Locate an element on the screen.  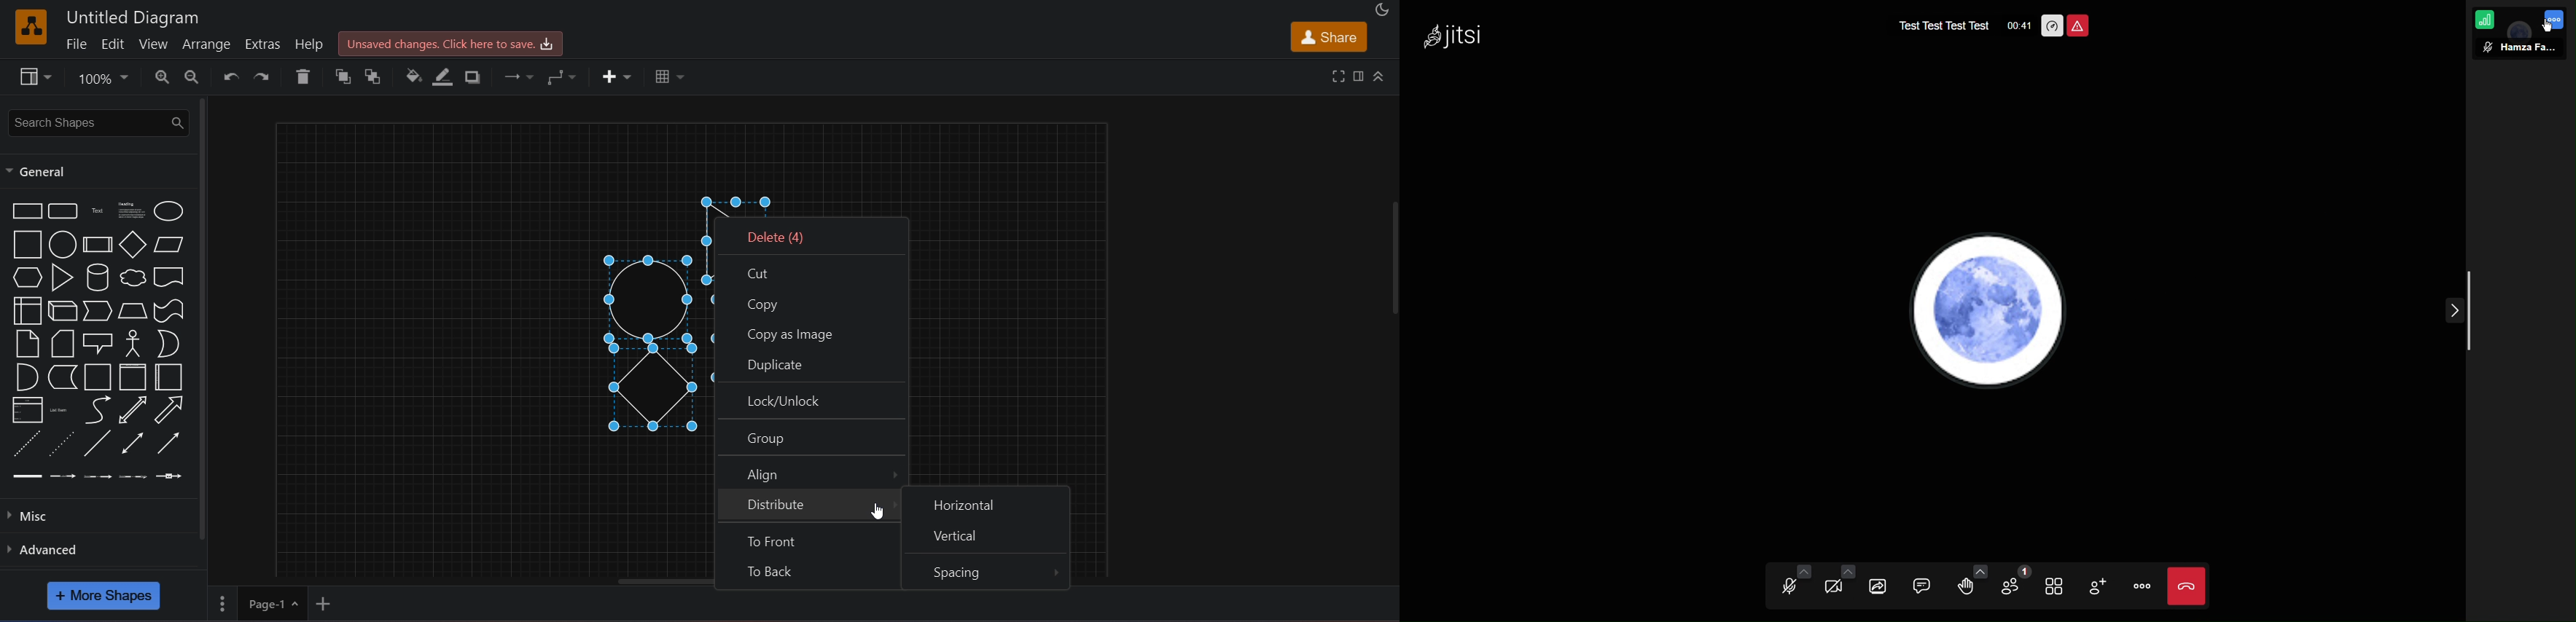
horizontal container is located at coordinates (168, 377).